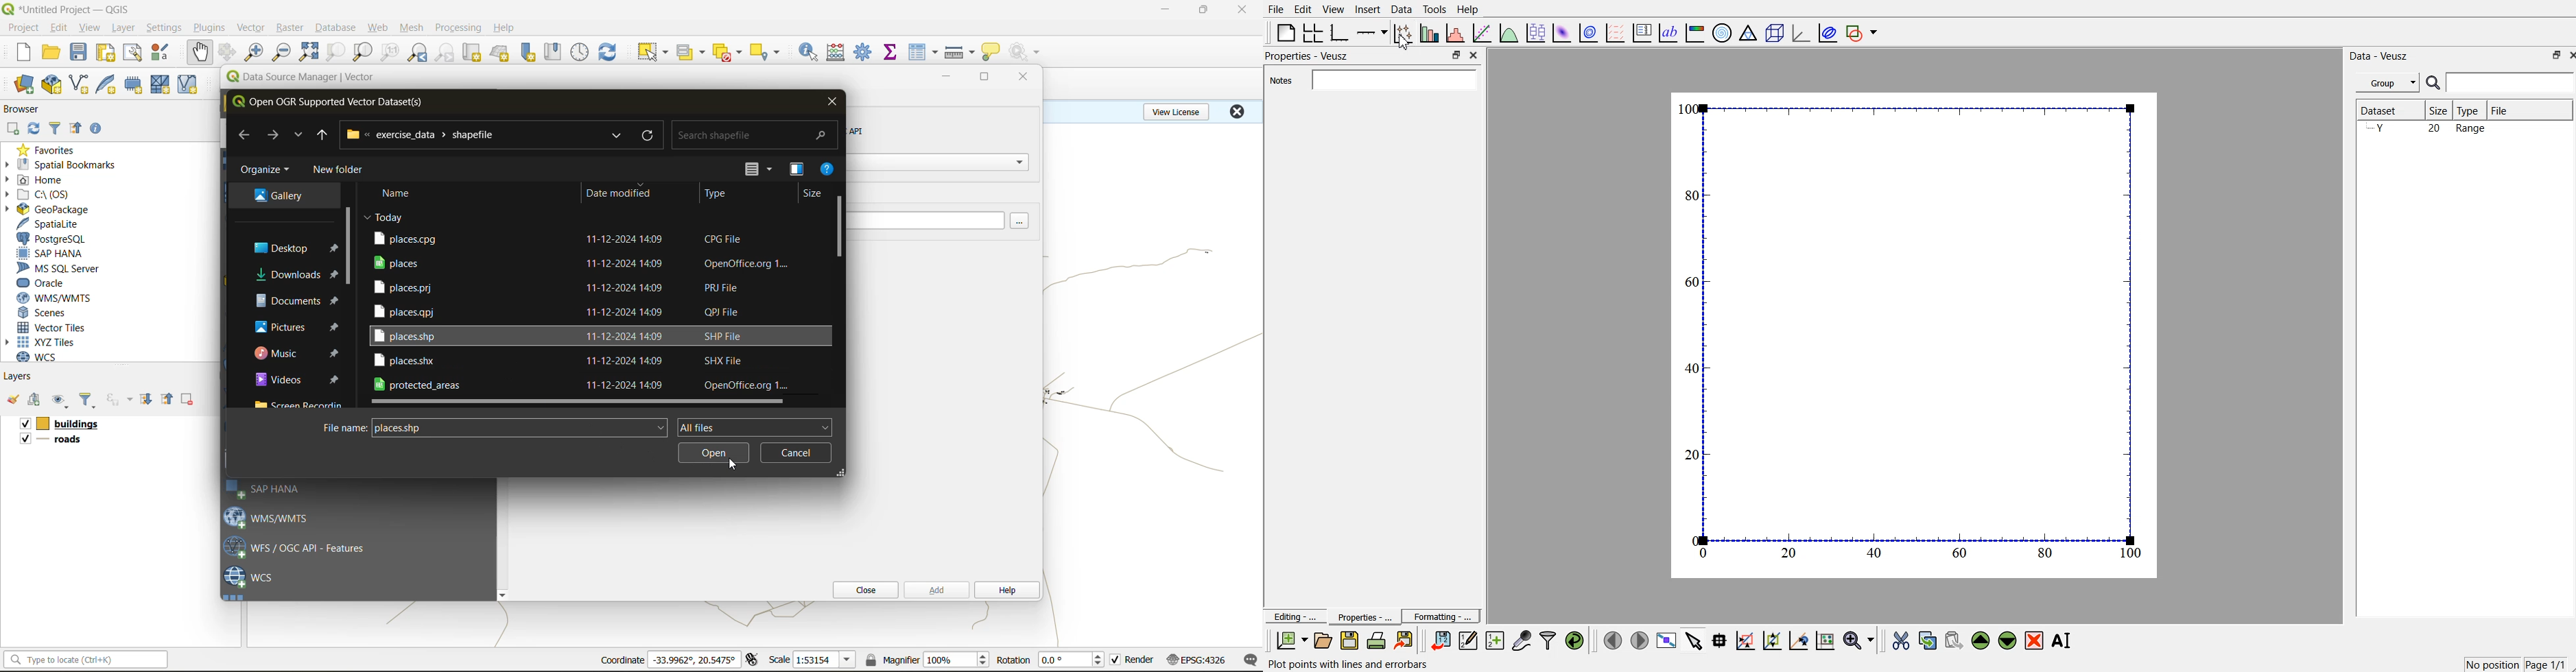  What do you see at coordinates (402, 193) in the screenshot?
I see `name` at bounding box center [402, 193].